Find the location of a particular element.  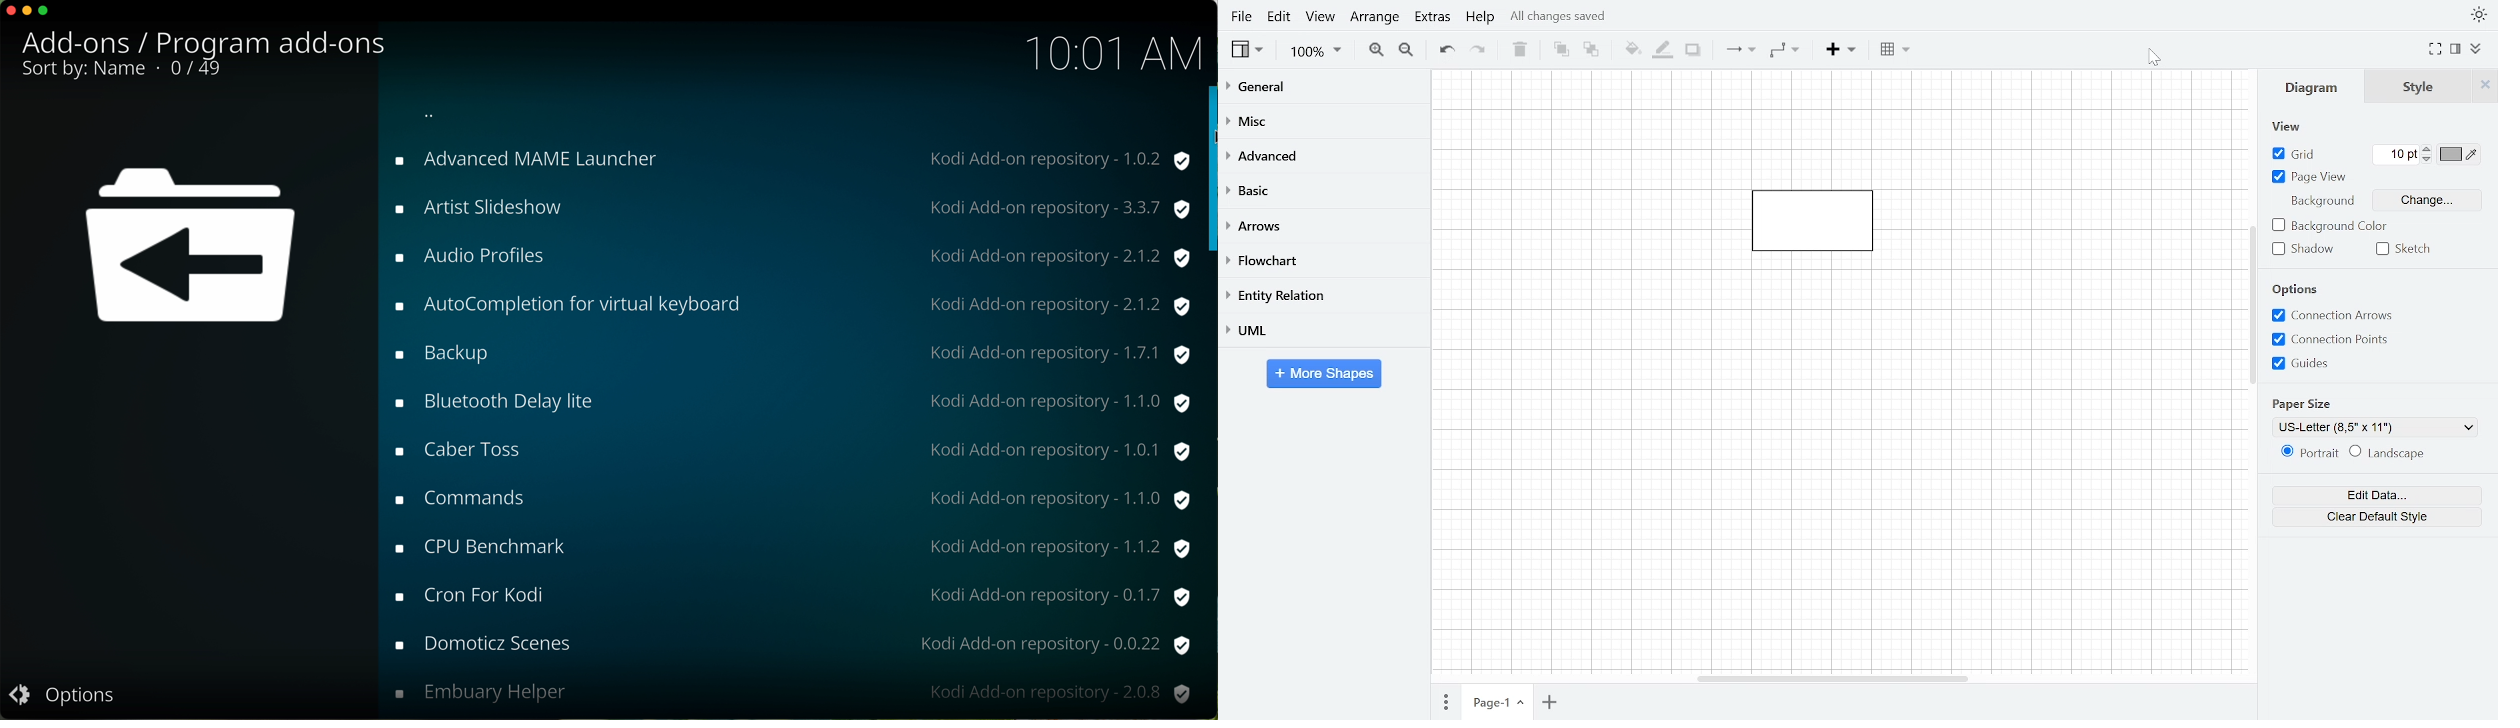

Current grid is located at coordinates (2397, 154).